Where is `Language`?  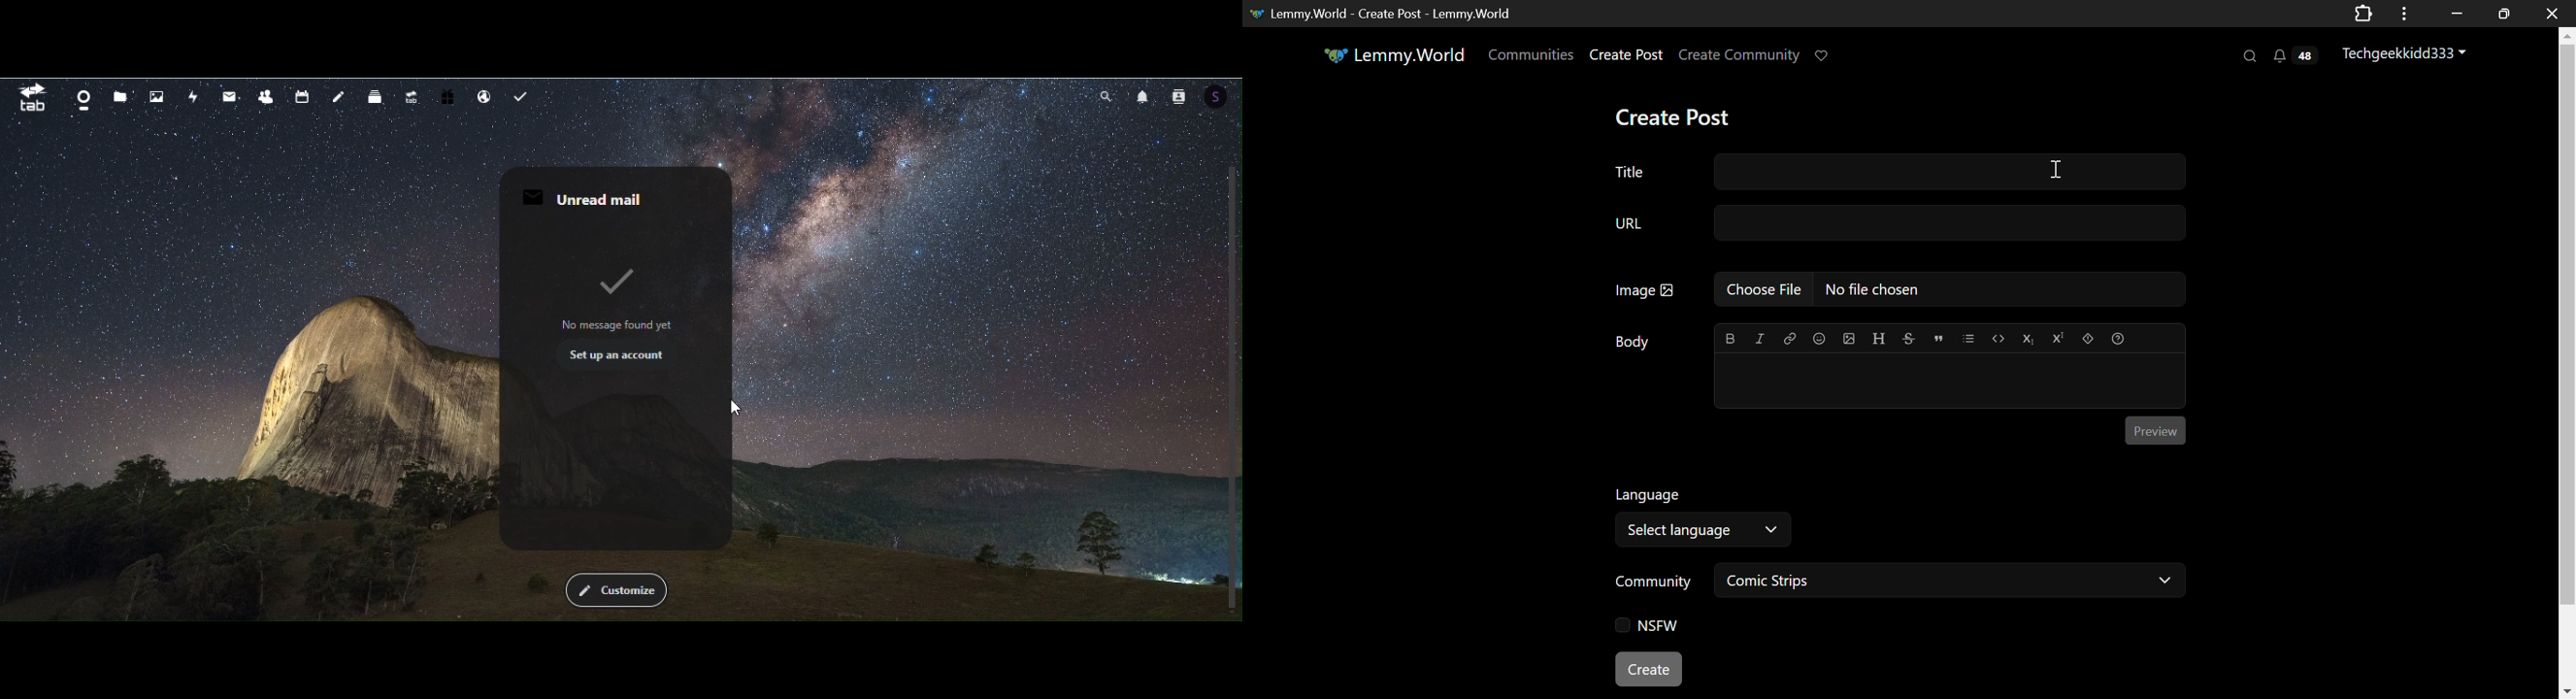
Language is located at coordinates (1647, 495).